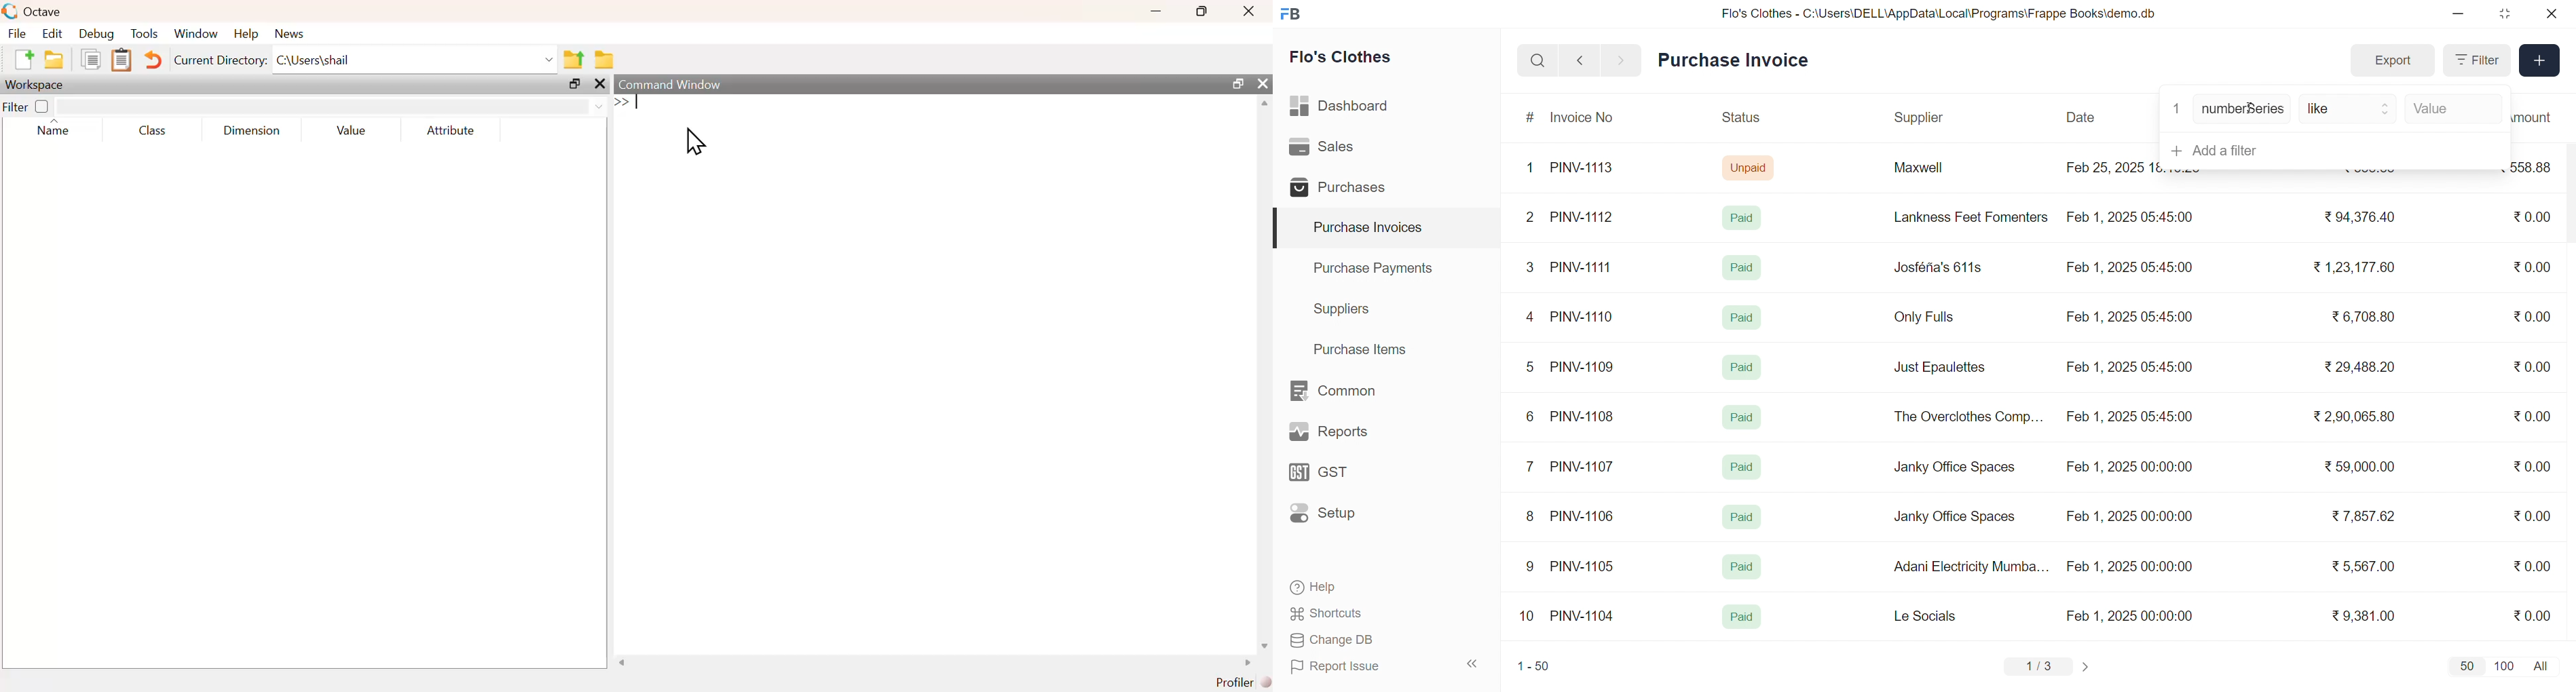 This screenshot has width=2576, height=700. What do you see at coordinates (332, 106) in the screenshot?
I see `filter` at bounding box center [332, 106].